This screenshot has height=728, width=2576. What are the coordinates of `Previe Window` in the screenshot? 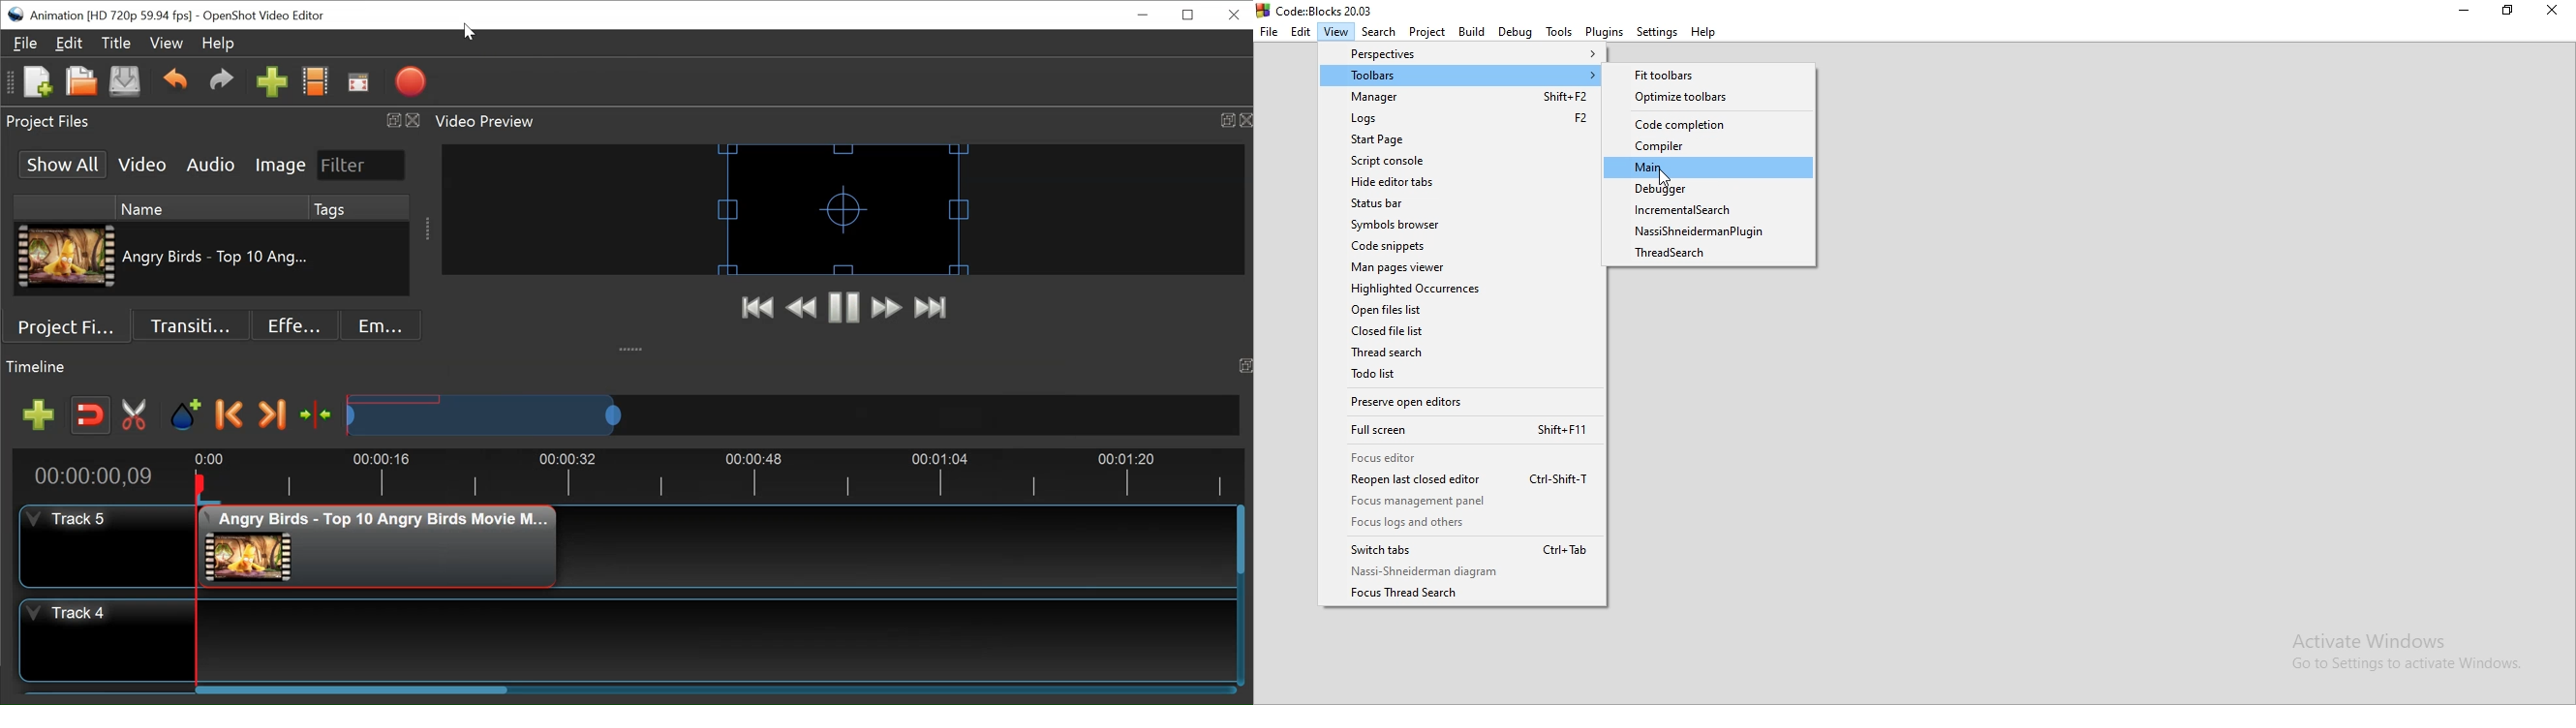 It's located at (844, 209).